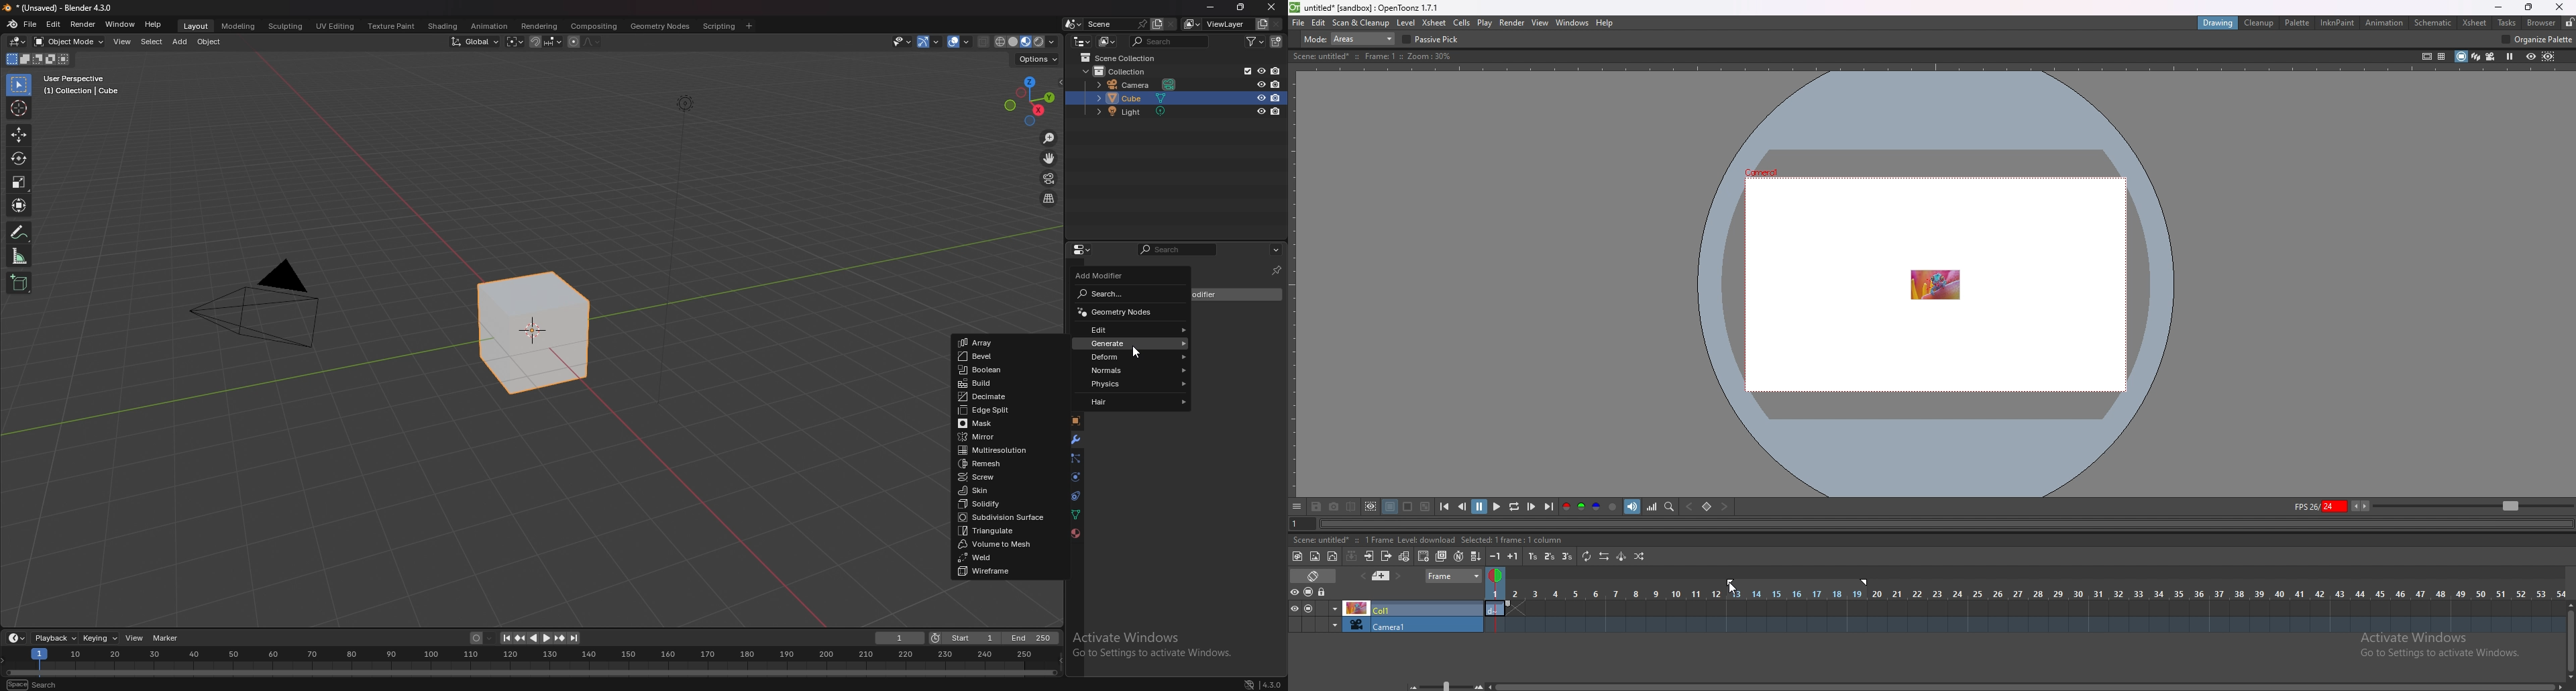 This screenshot has height=700, width=2576. What do you see at coordinates (1260, 98) in the screenshot?
I see `hide in viewport` at bounding box center [1260, 98].